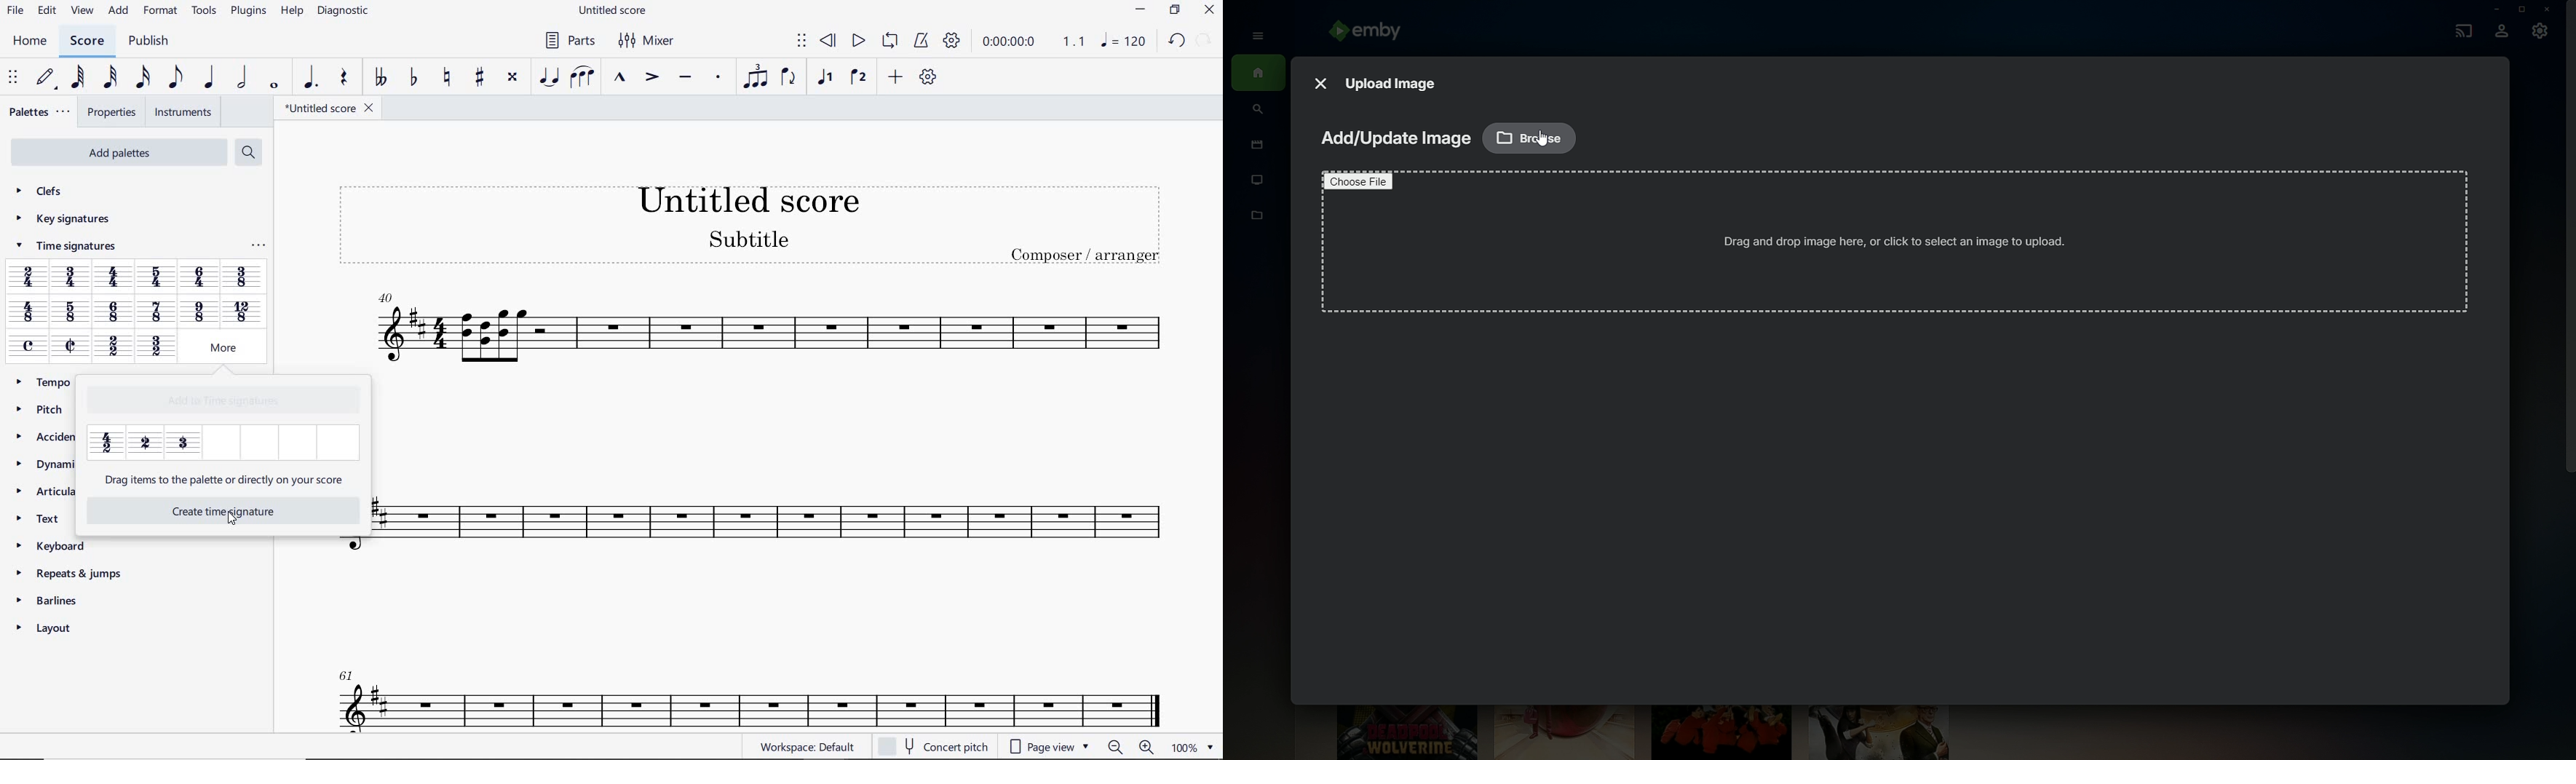 Image resolution: width=2576 pixels, height=784 pixels. I want to click on Movies, so click(1254, 146).